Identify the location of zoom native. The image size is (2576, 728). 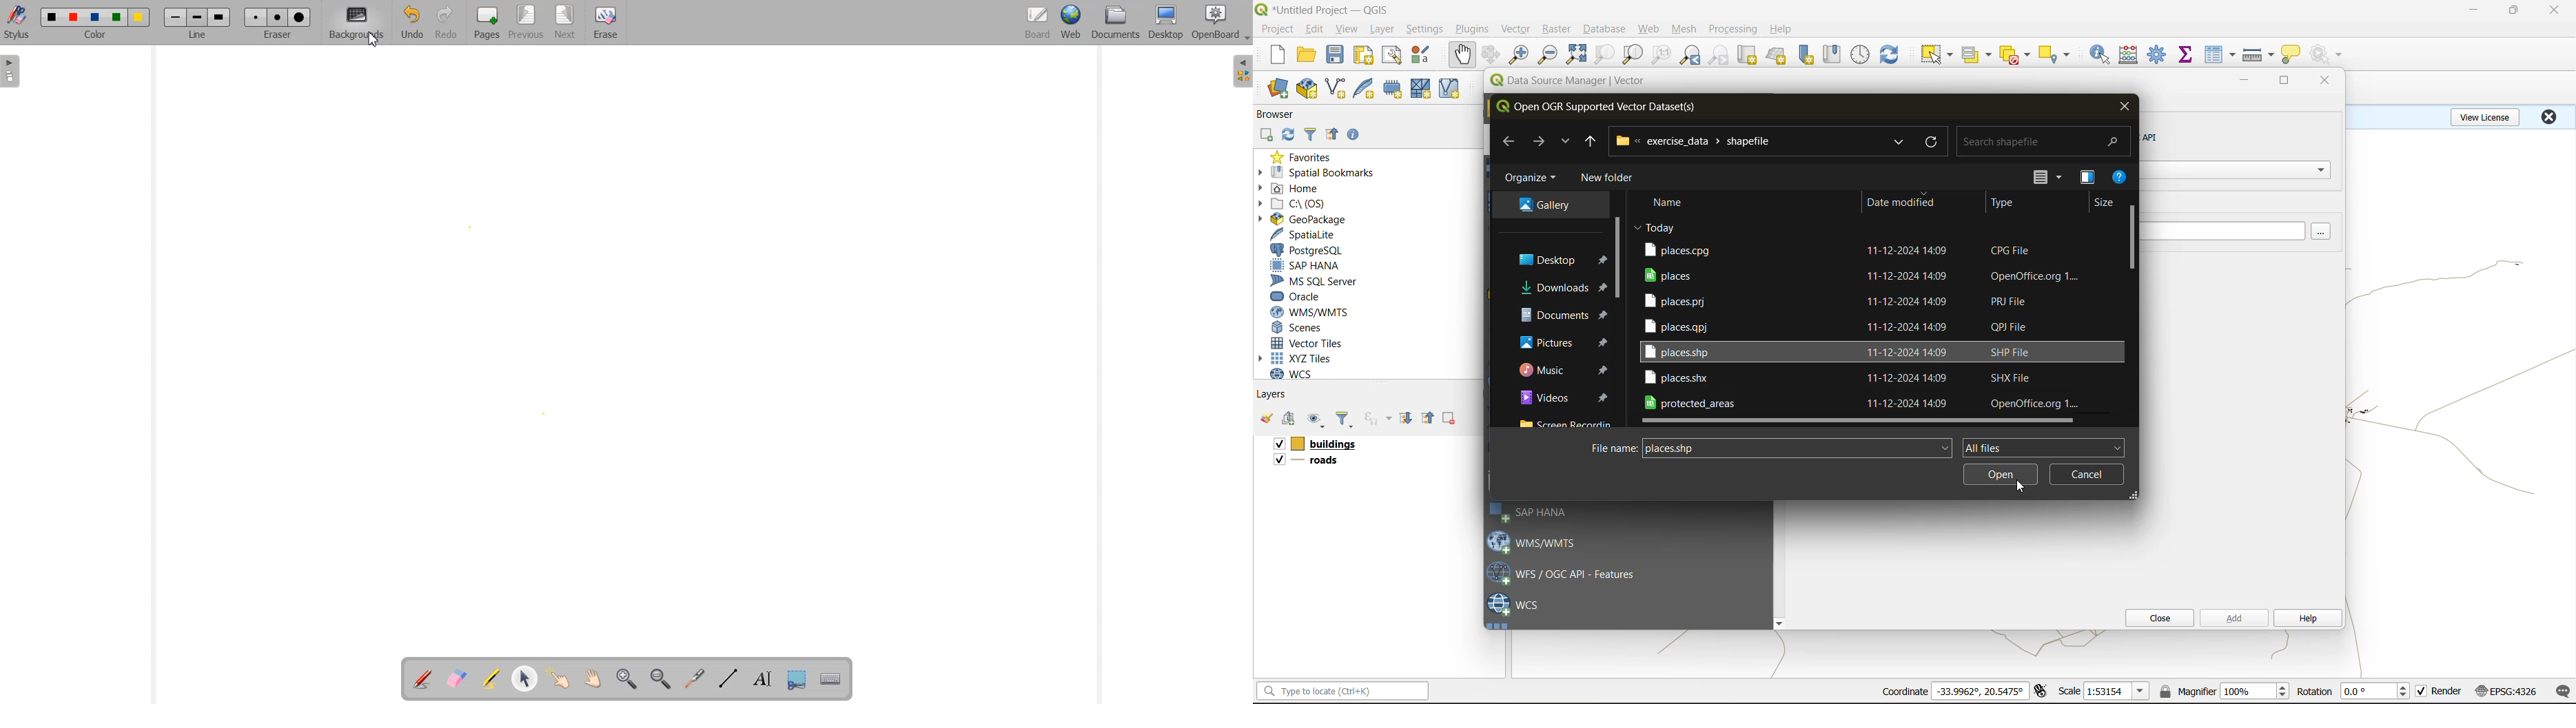
(1662, 55).